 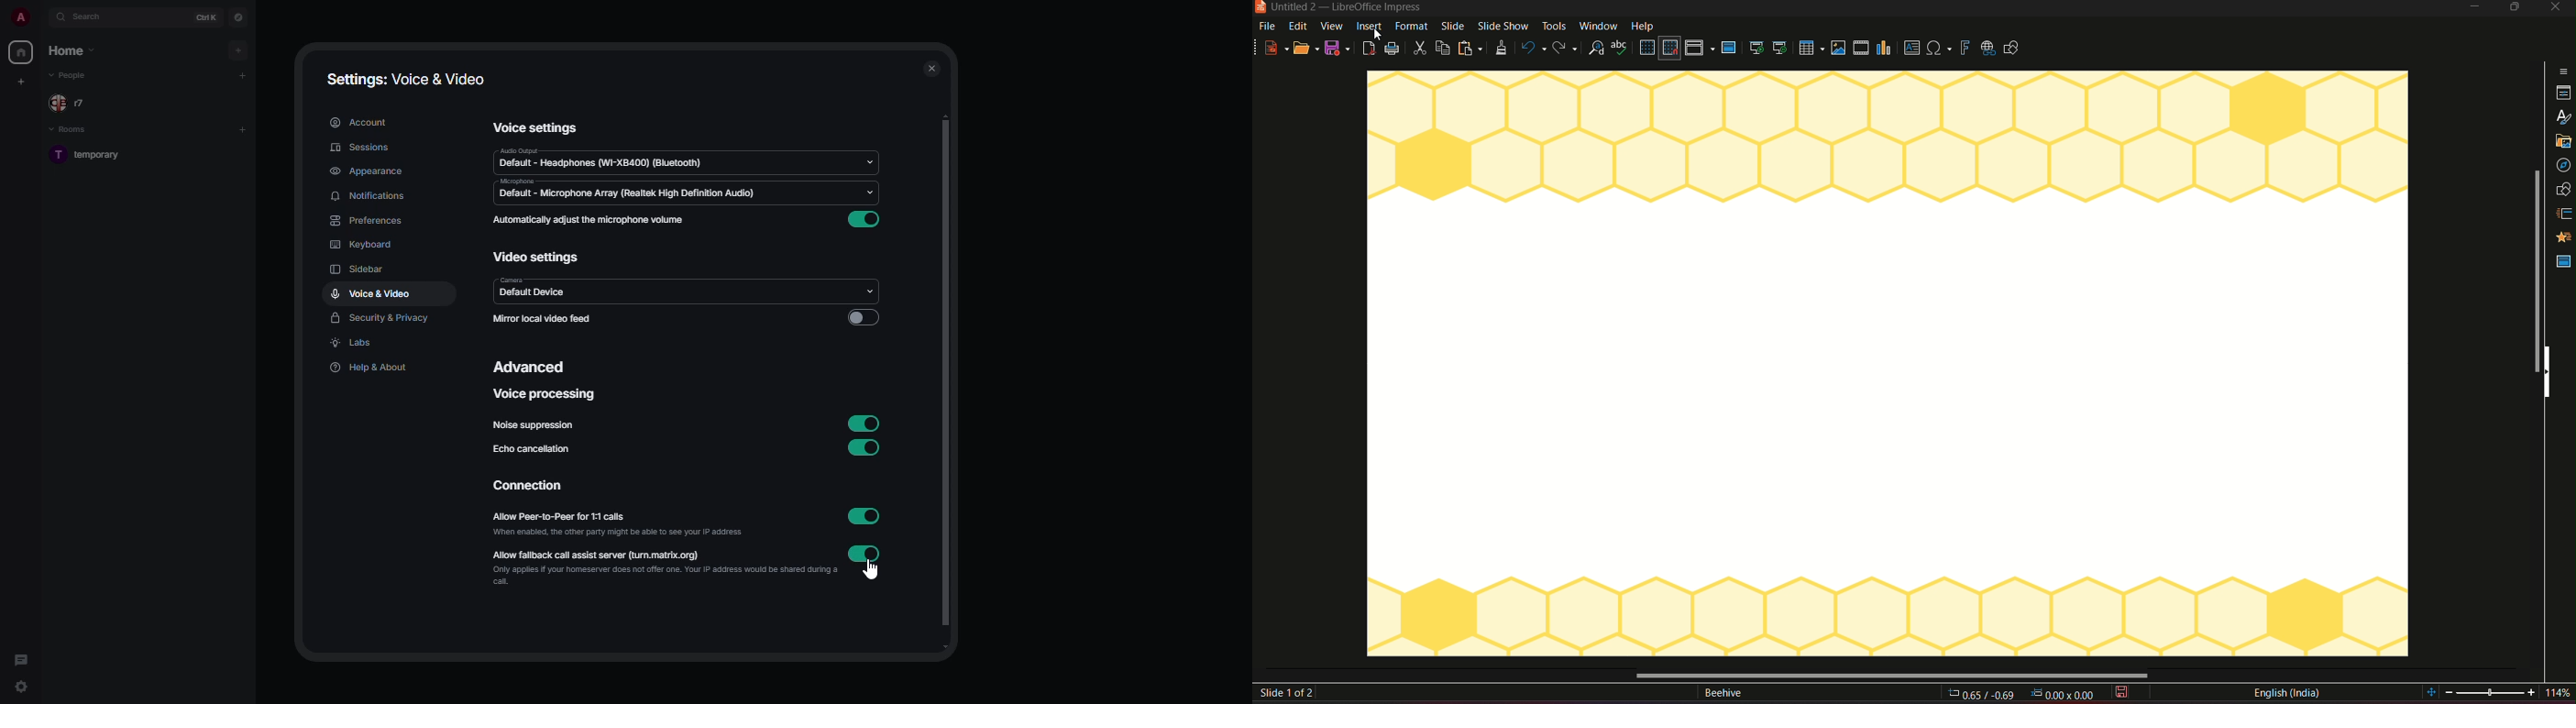 I want to click on threads, so click(x=19, y=658).